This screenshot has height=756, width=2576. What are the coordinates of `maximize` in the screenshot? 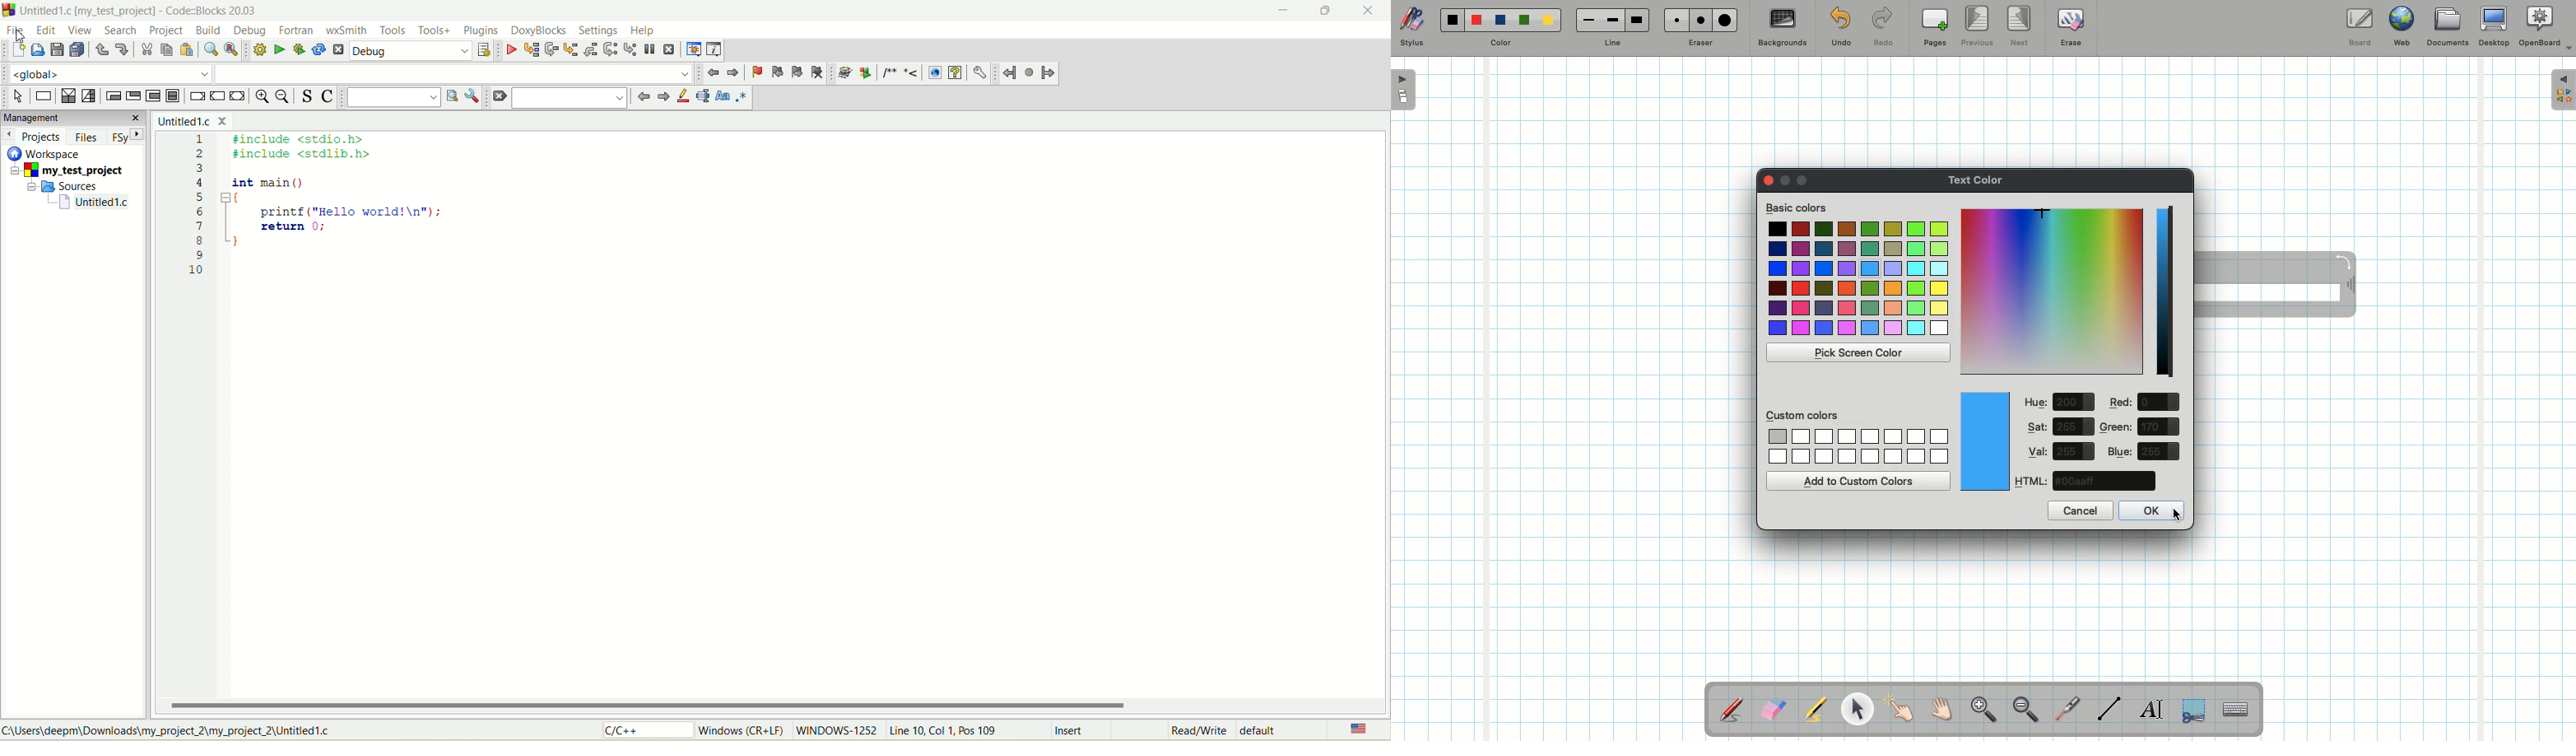 It's located at (1321, 15).